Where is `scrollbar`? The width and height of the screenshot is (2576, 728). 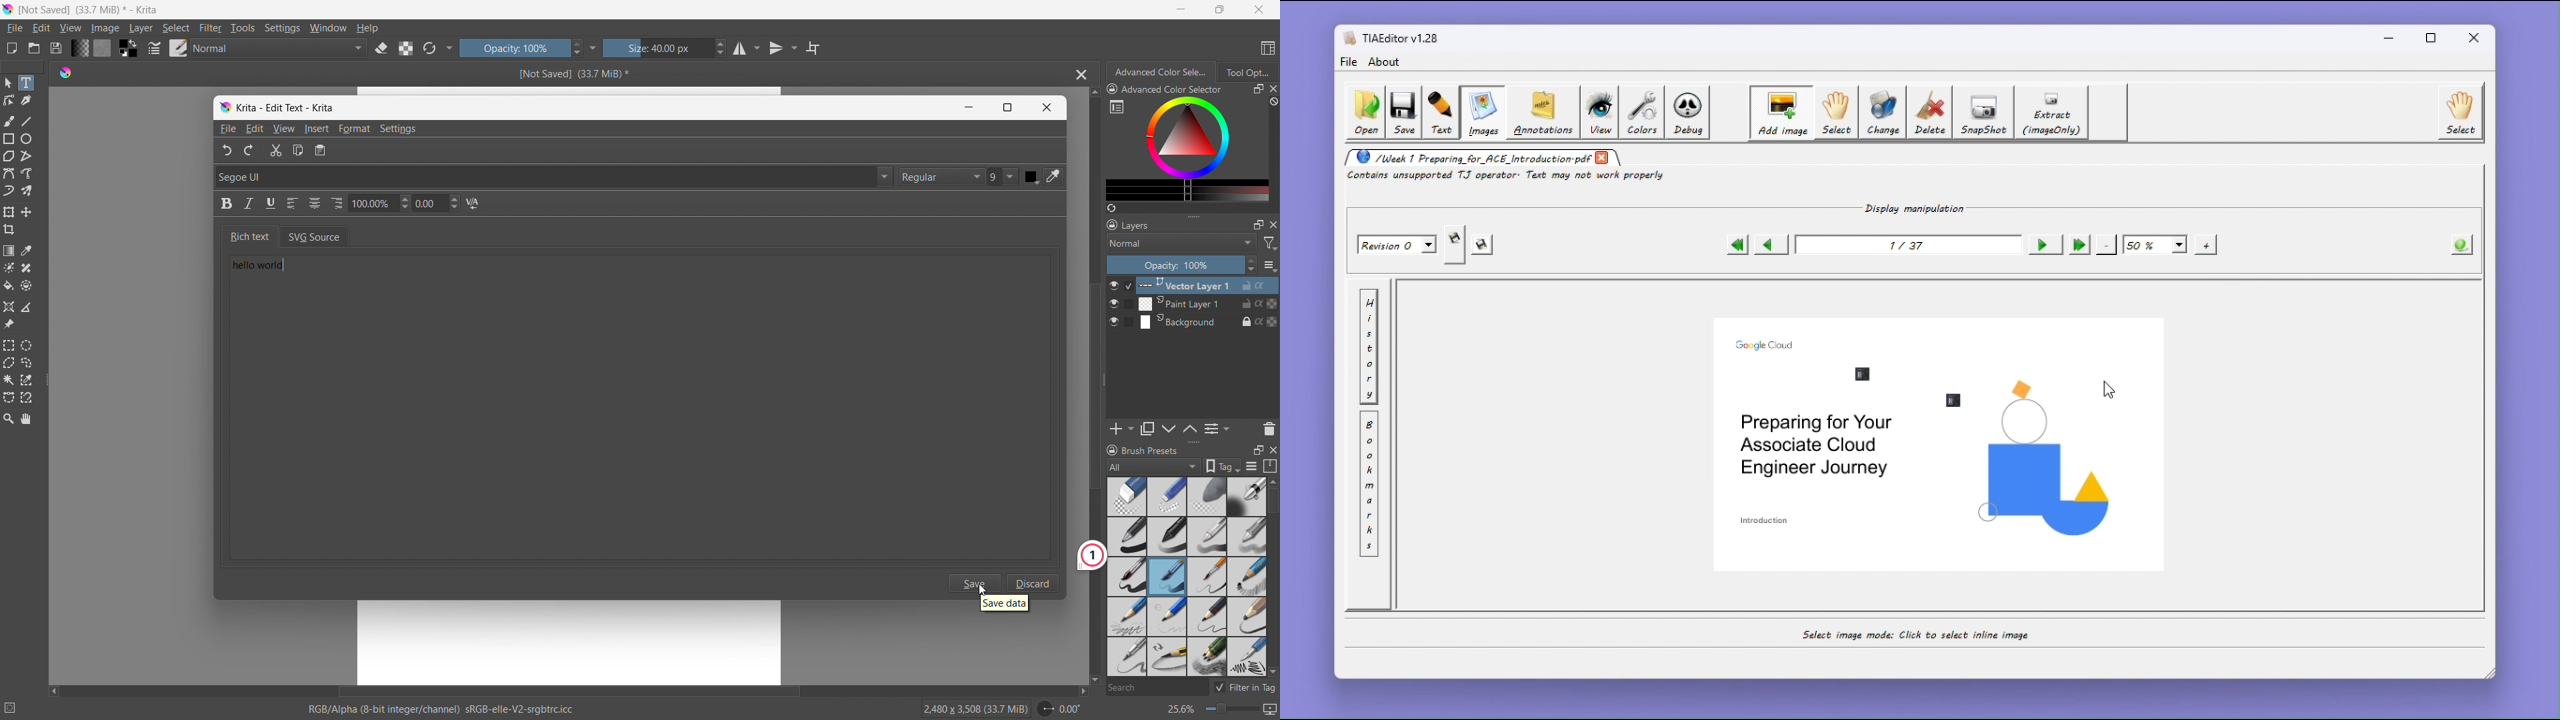
scrollbar is located at coordinates (1272, 559).